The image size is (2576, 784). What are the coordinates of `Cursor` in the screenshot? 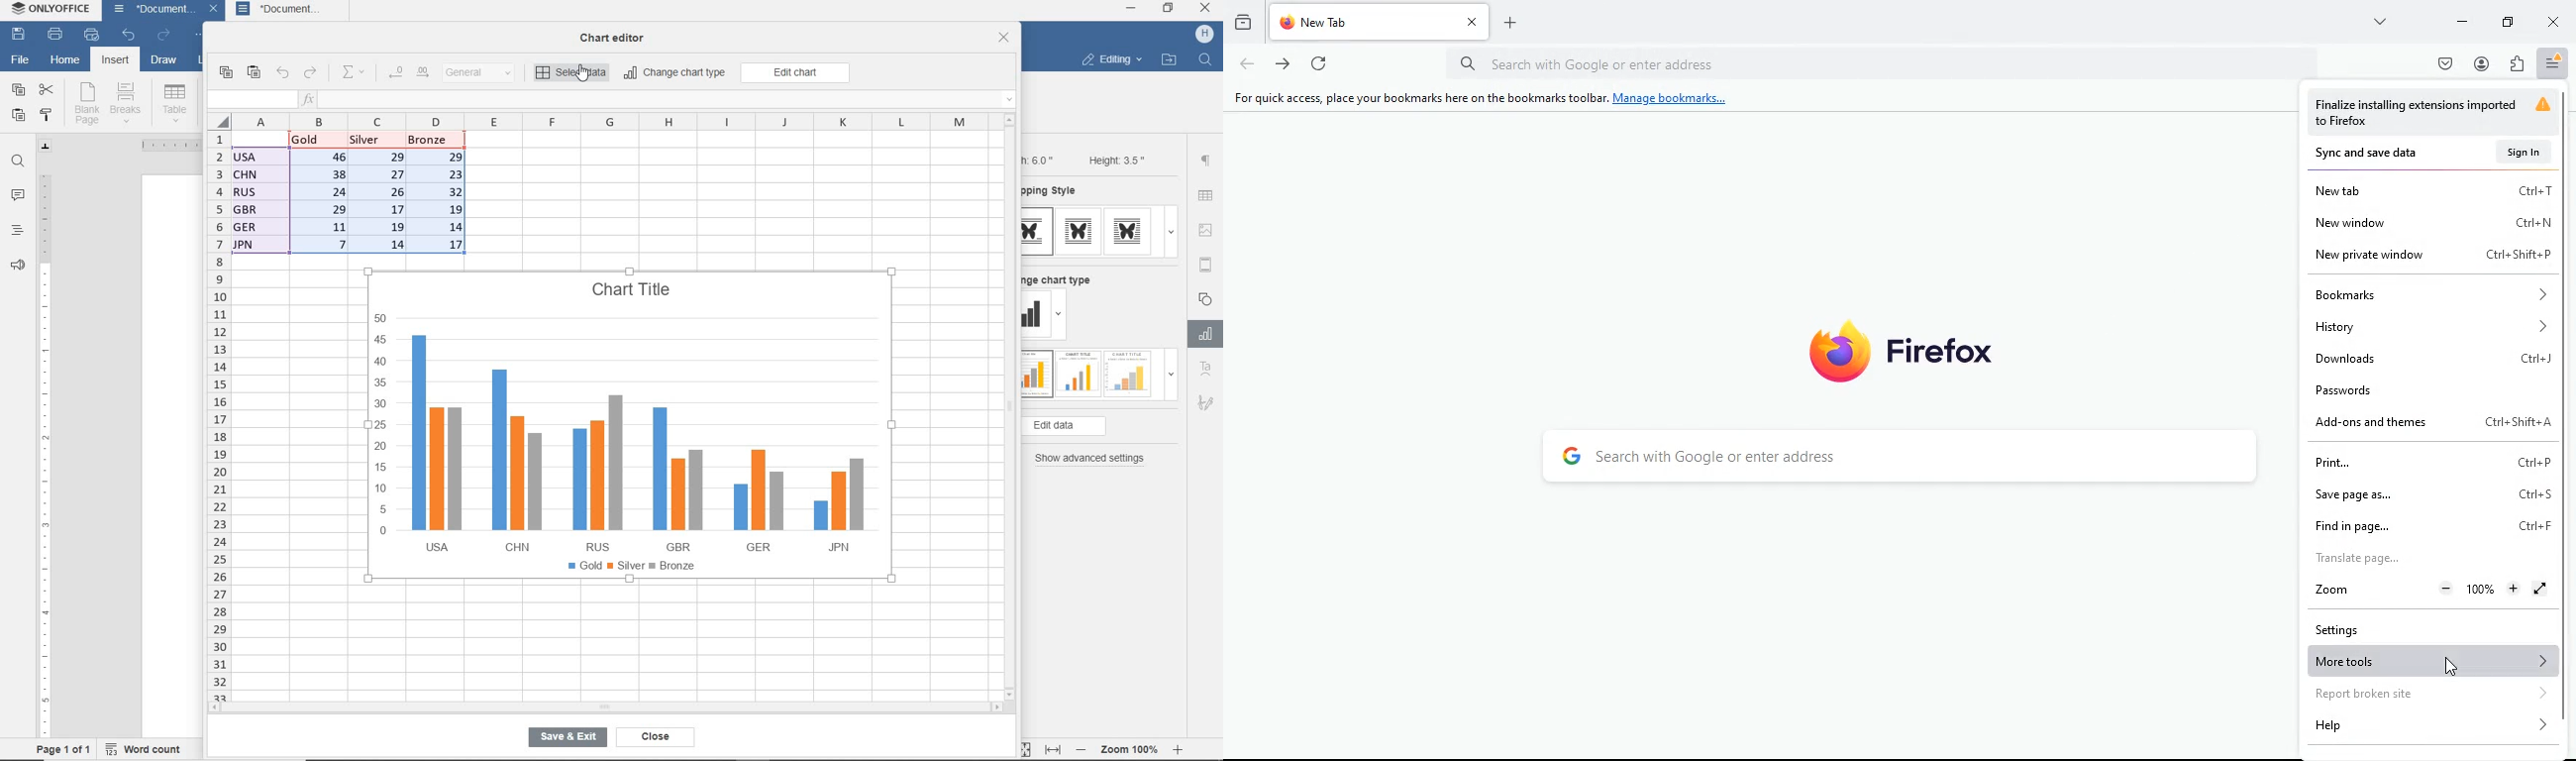 It's located at (2450, 666).